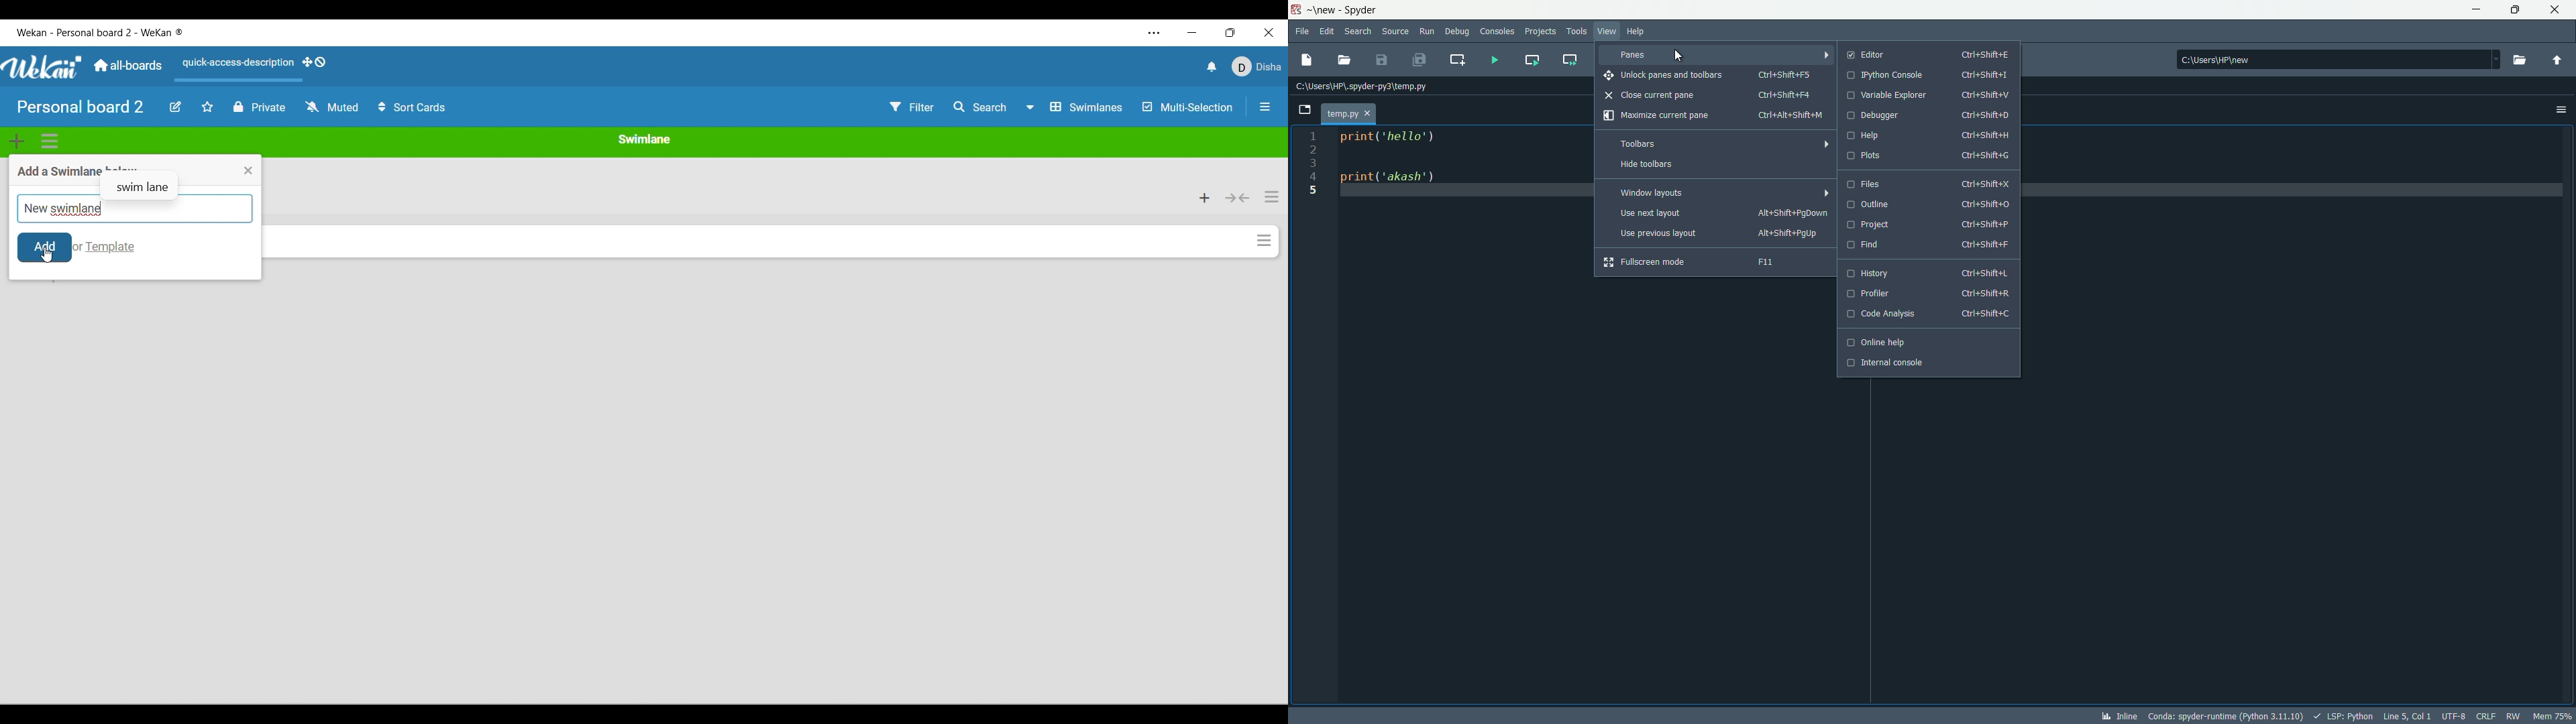  Describe the element at coordinates (1307, 59) in the screenshot. I see `new file` at that location.